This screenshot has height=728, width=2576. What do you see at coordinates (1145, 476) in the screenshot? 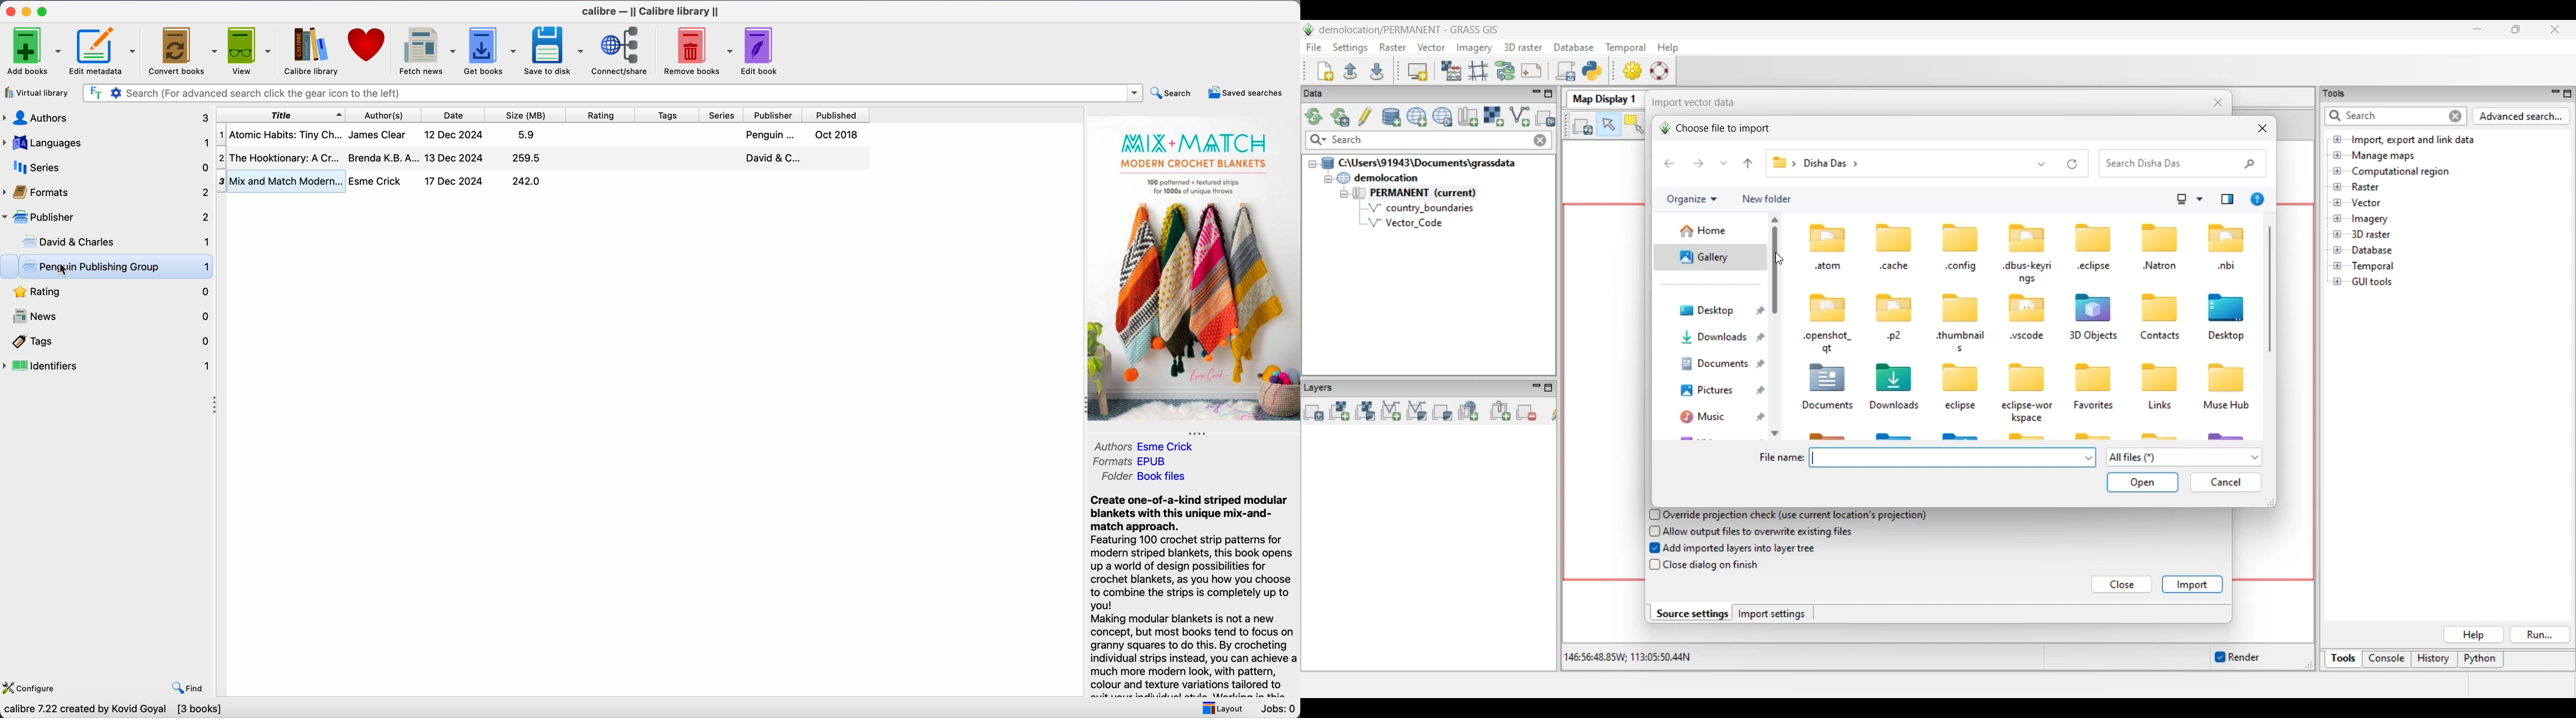
I see `folder Book files` at bounding box center [1145, 476].